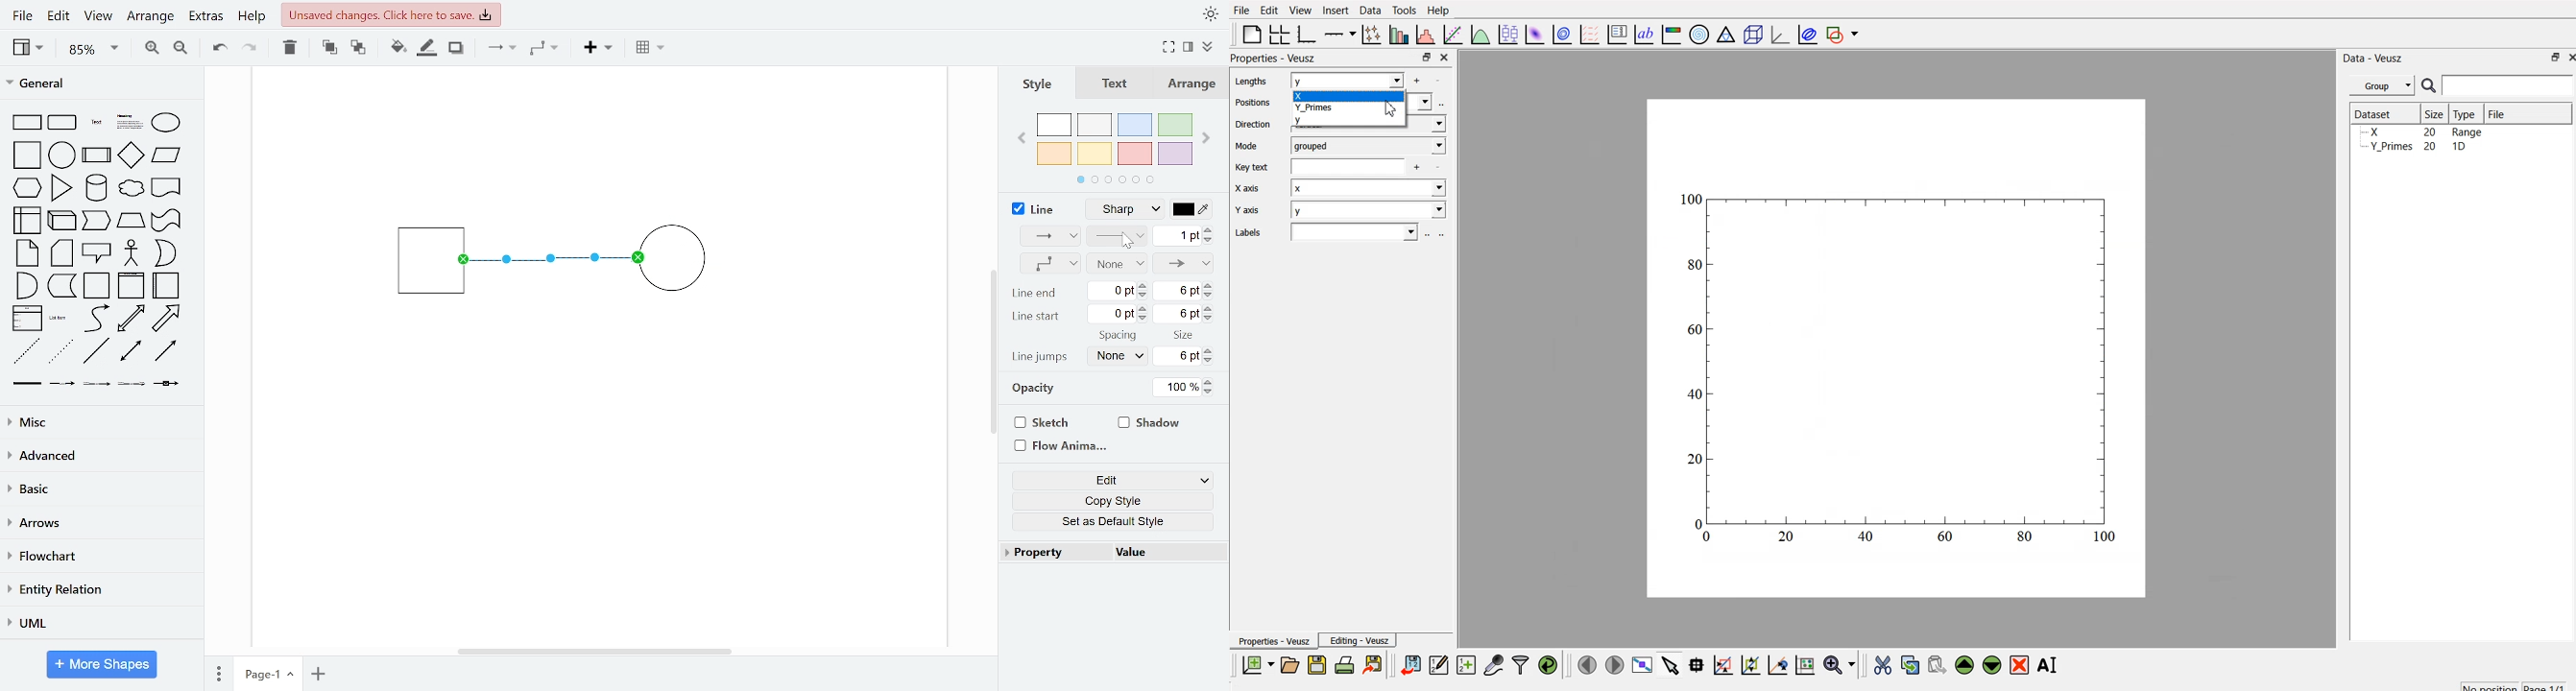 This screenshot has height=700, width=2576. I want to click on help, so click(252, 17).